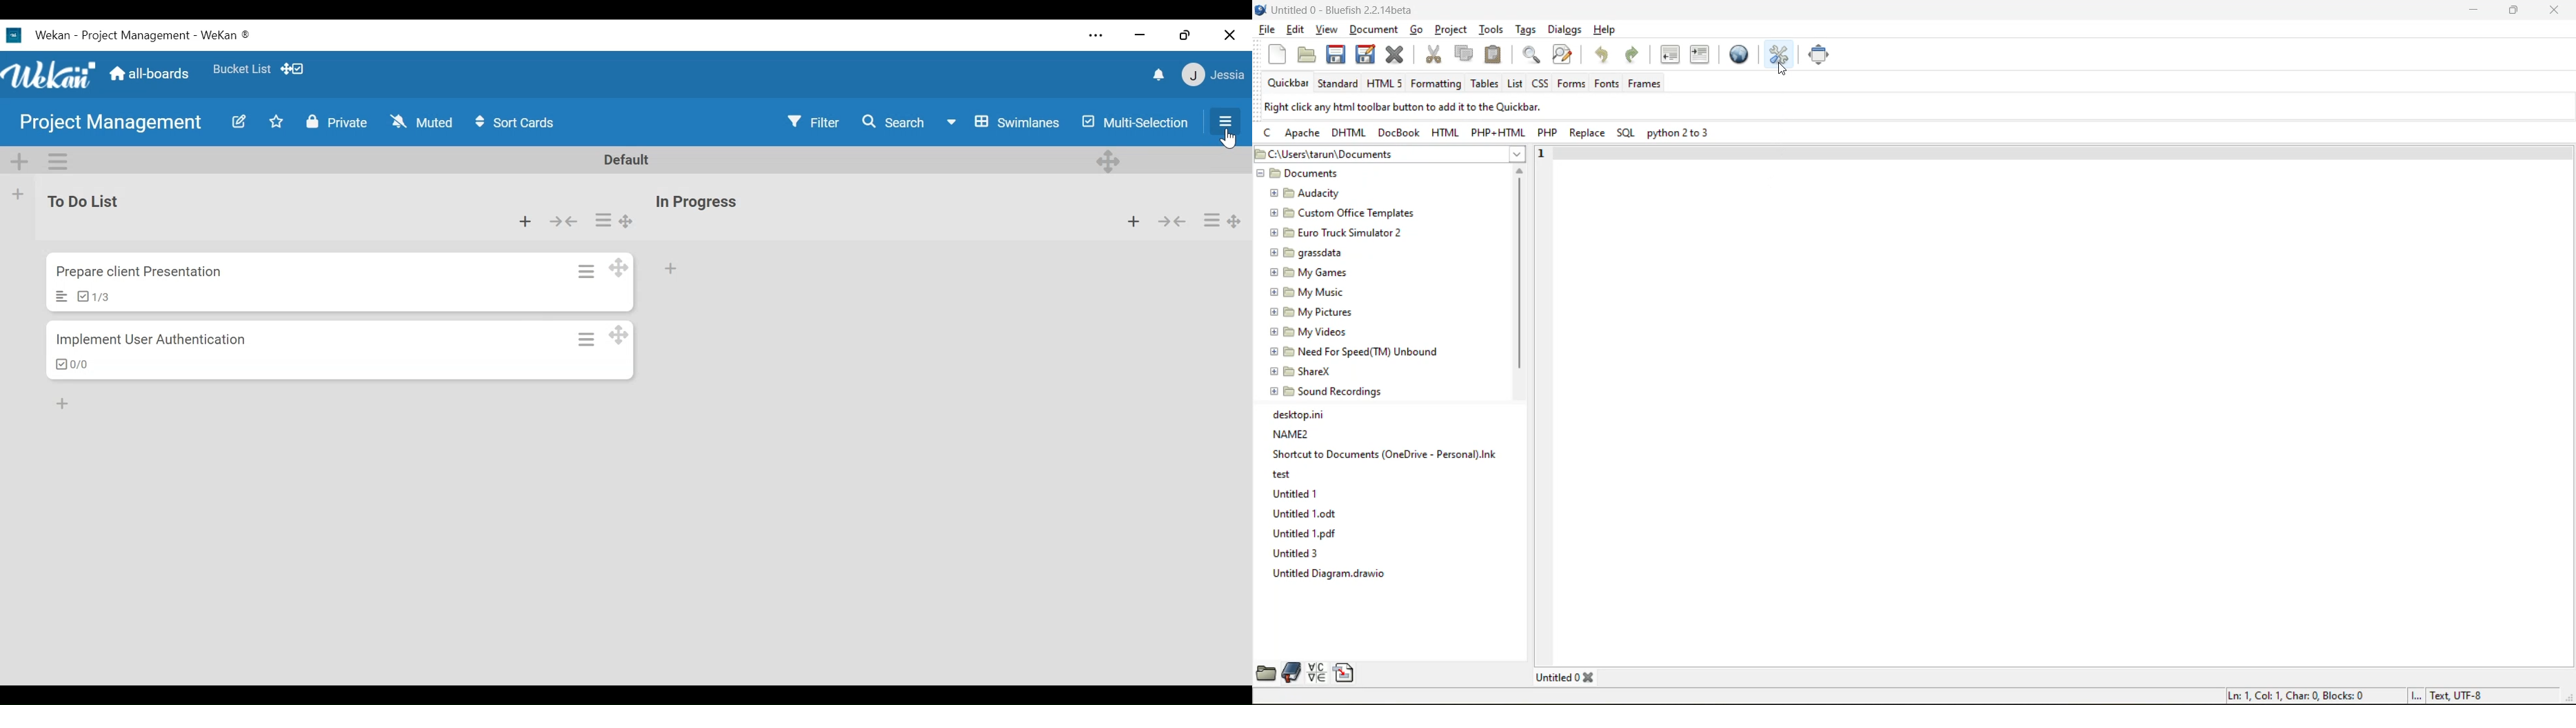  Describe the element at coordinates (1398, 133) in the screenshot. I see `docbook` at that location.